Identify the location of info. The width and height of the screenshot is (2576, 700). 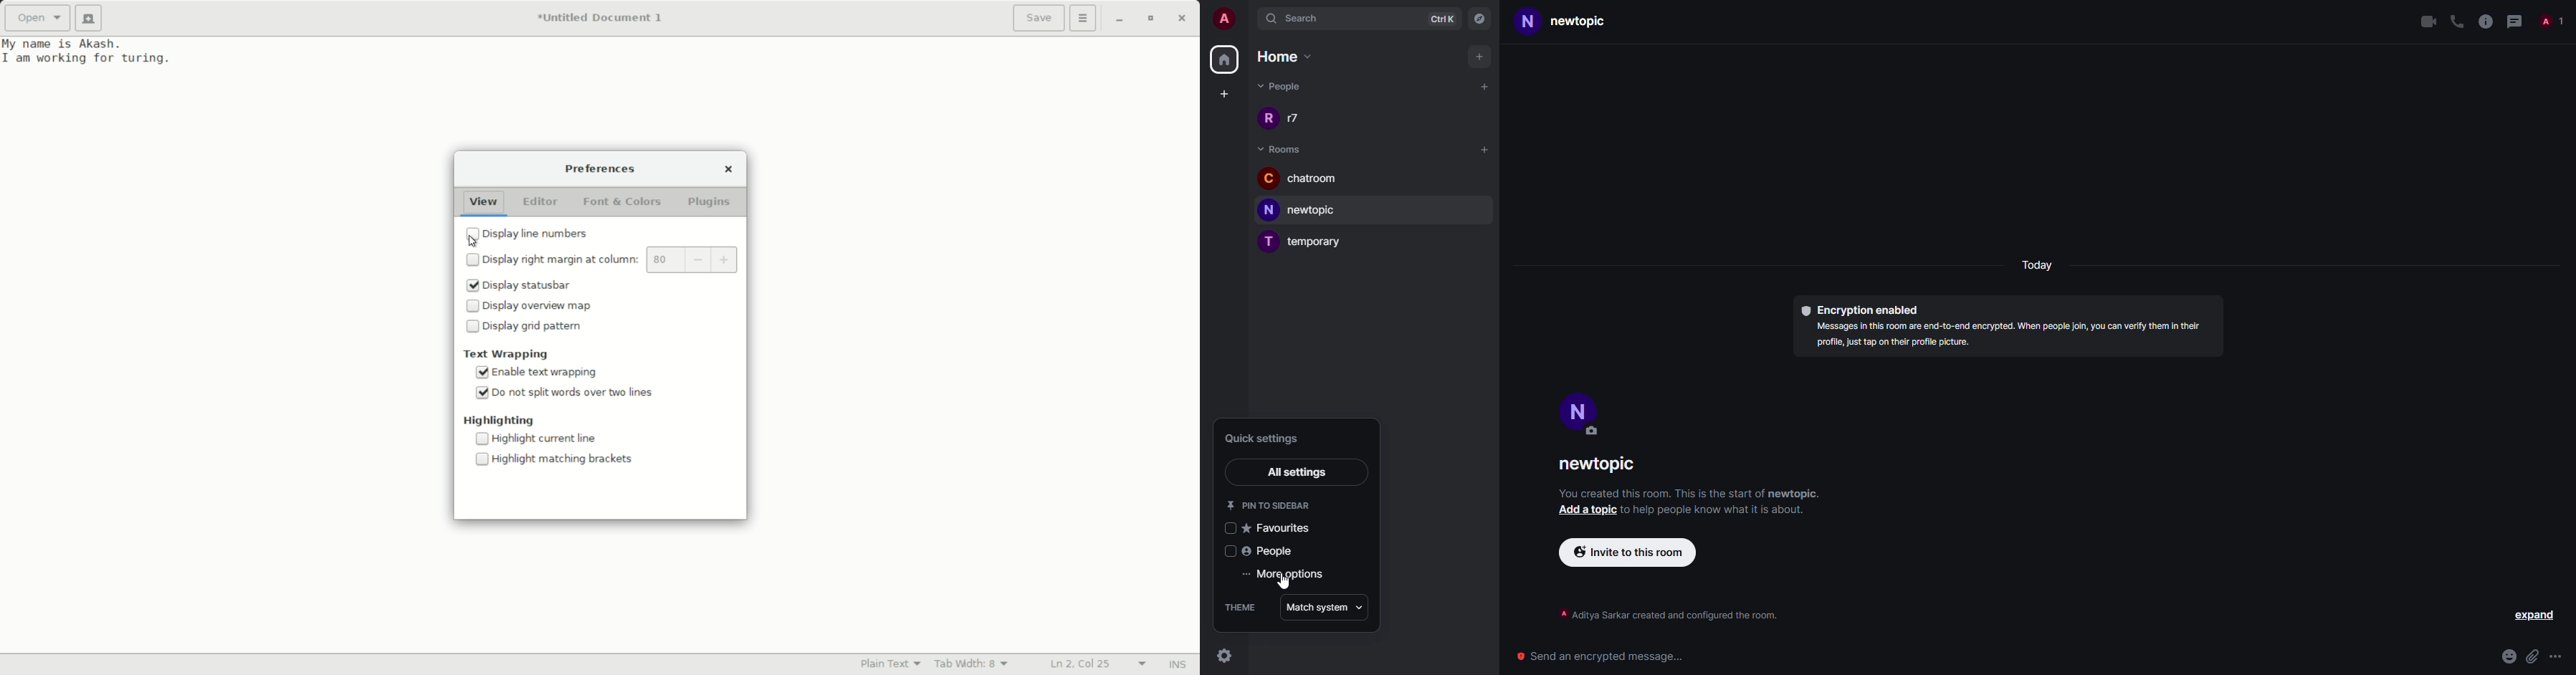
(1714, 509).